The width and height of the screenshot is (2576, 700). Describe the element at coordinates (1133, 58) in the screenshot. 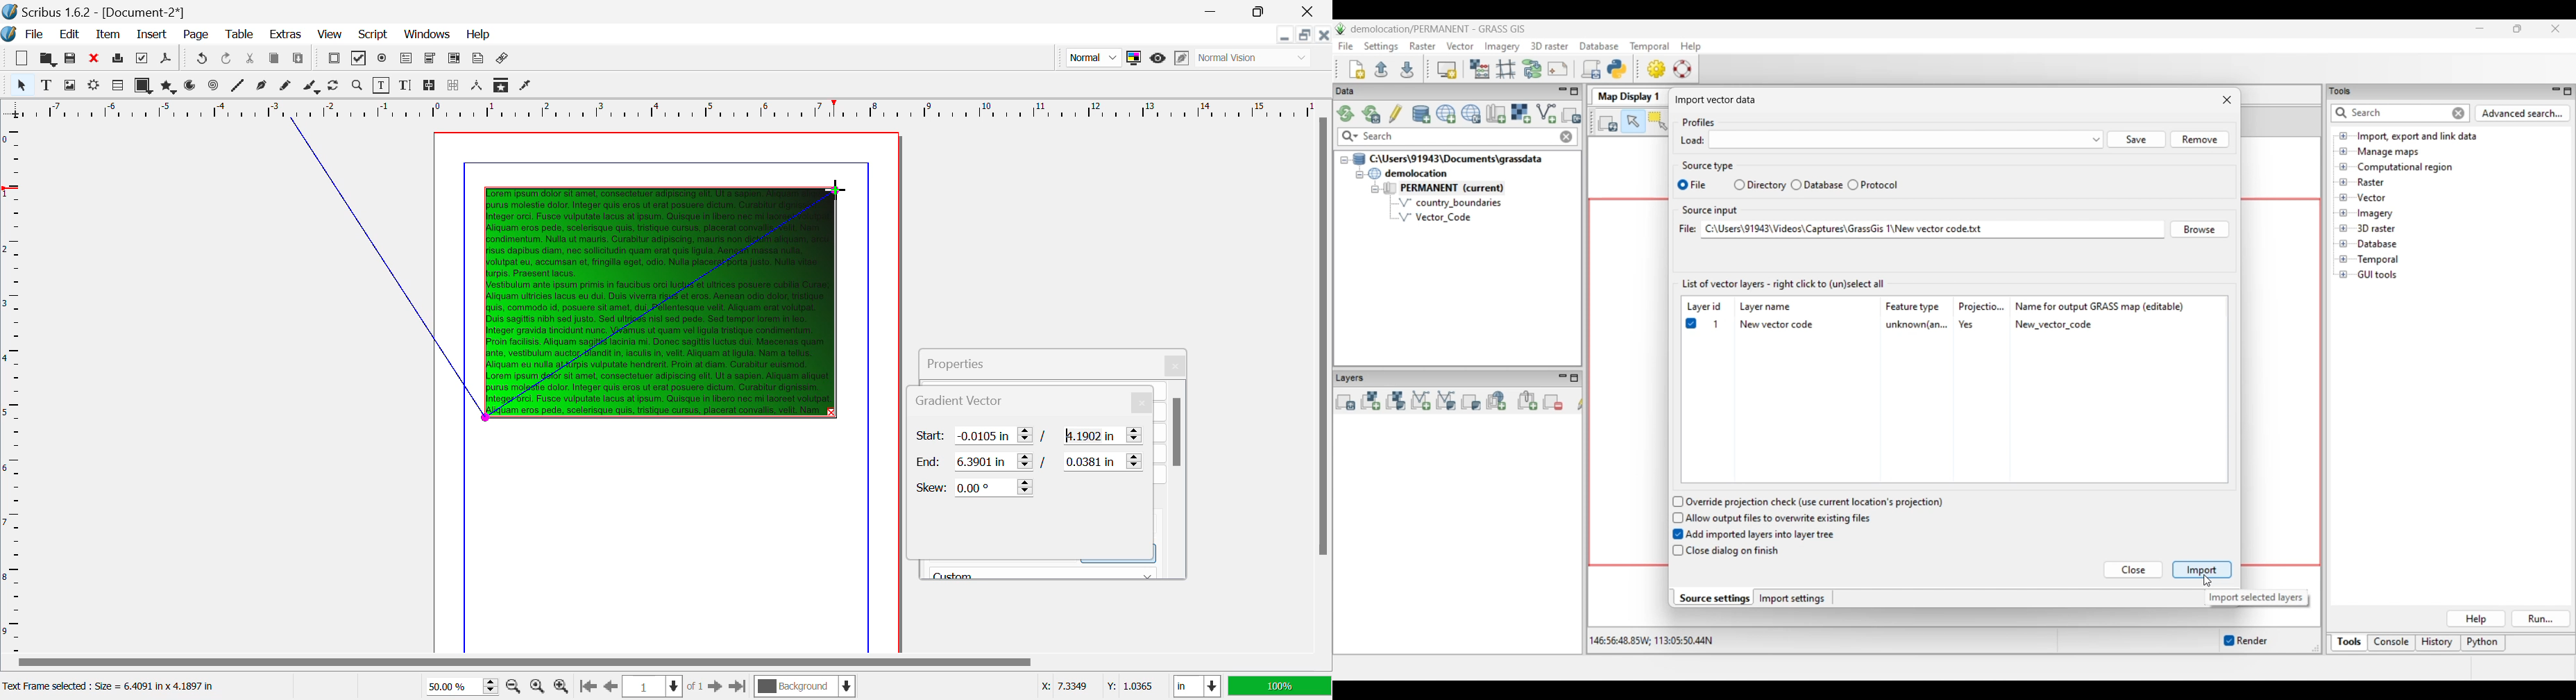

I see `Toggle Color Management` at that location.